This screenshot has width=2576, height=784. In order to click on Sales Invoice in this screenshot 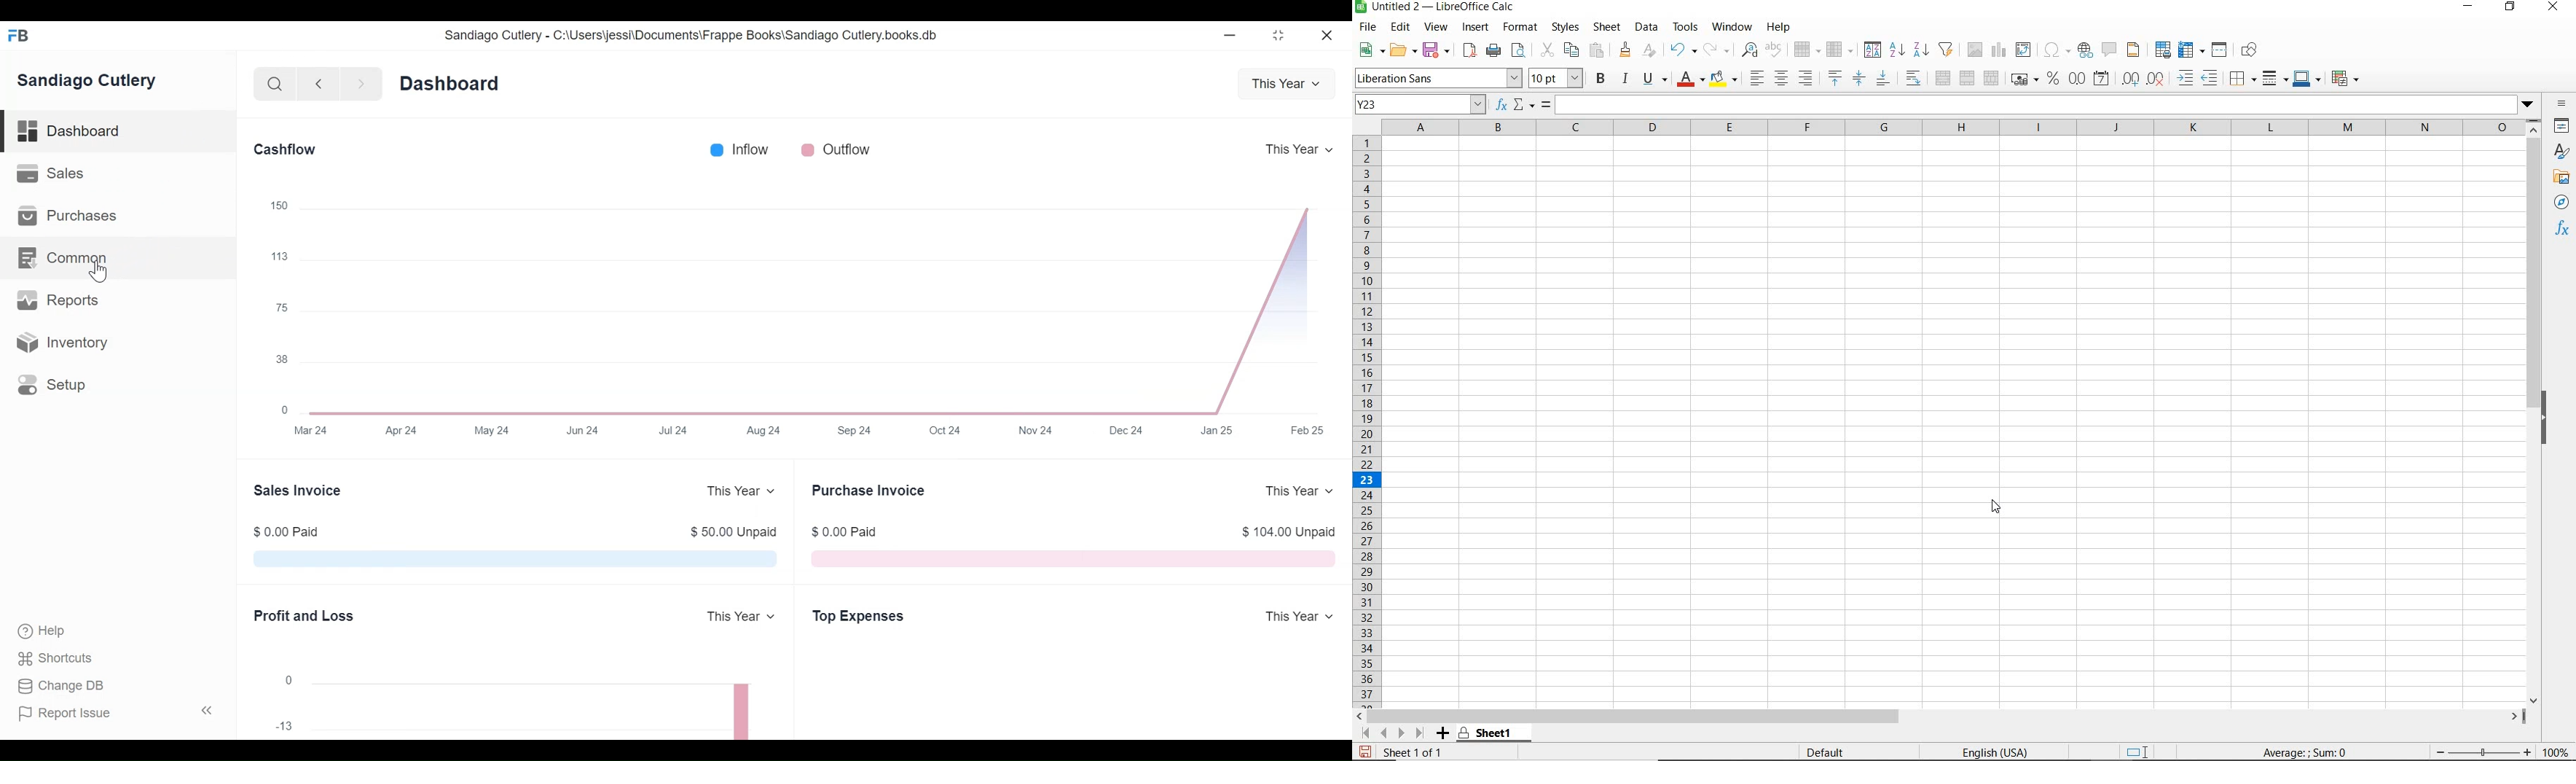, I will do `click(301, 489)`.